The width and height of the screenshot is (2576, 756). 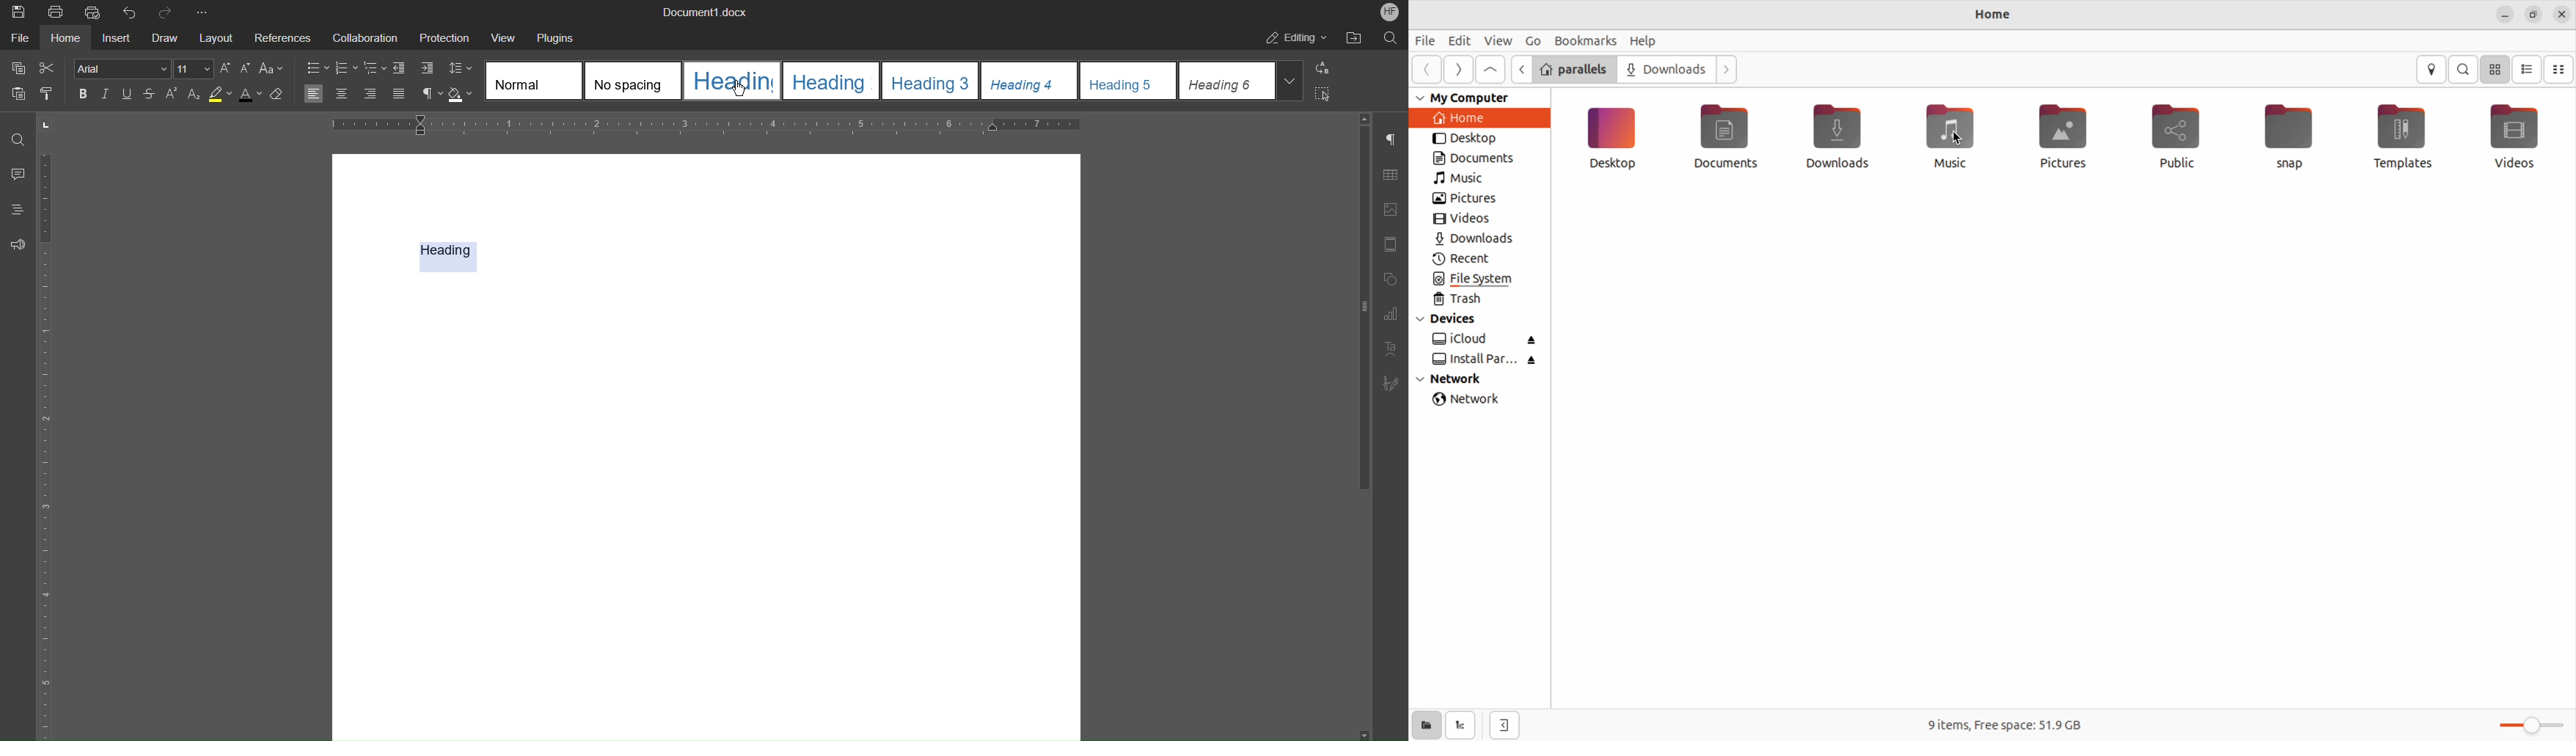 I want to click on Non-Printing Characters, so click(x=1394, y=142).